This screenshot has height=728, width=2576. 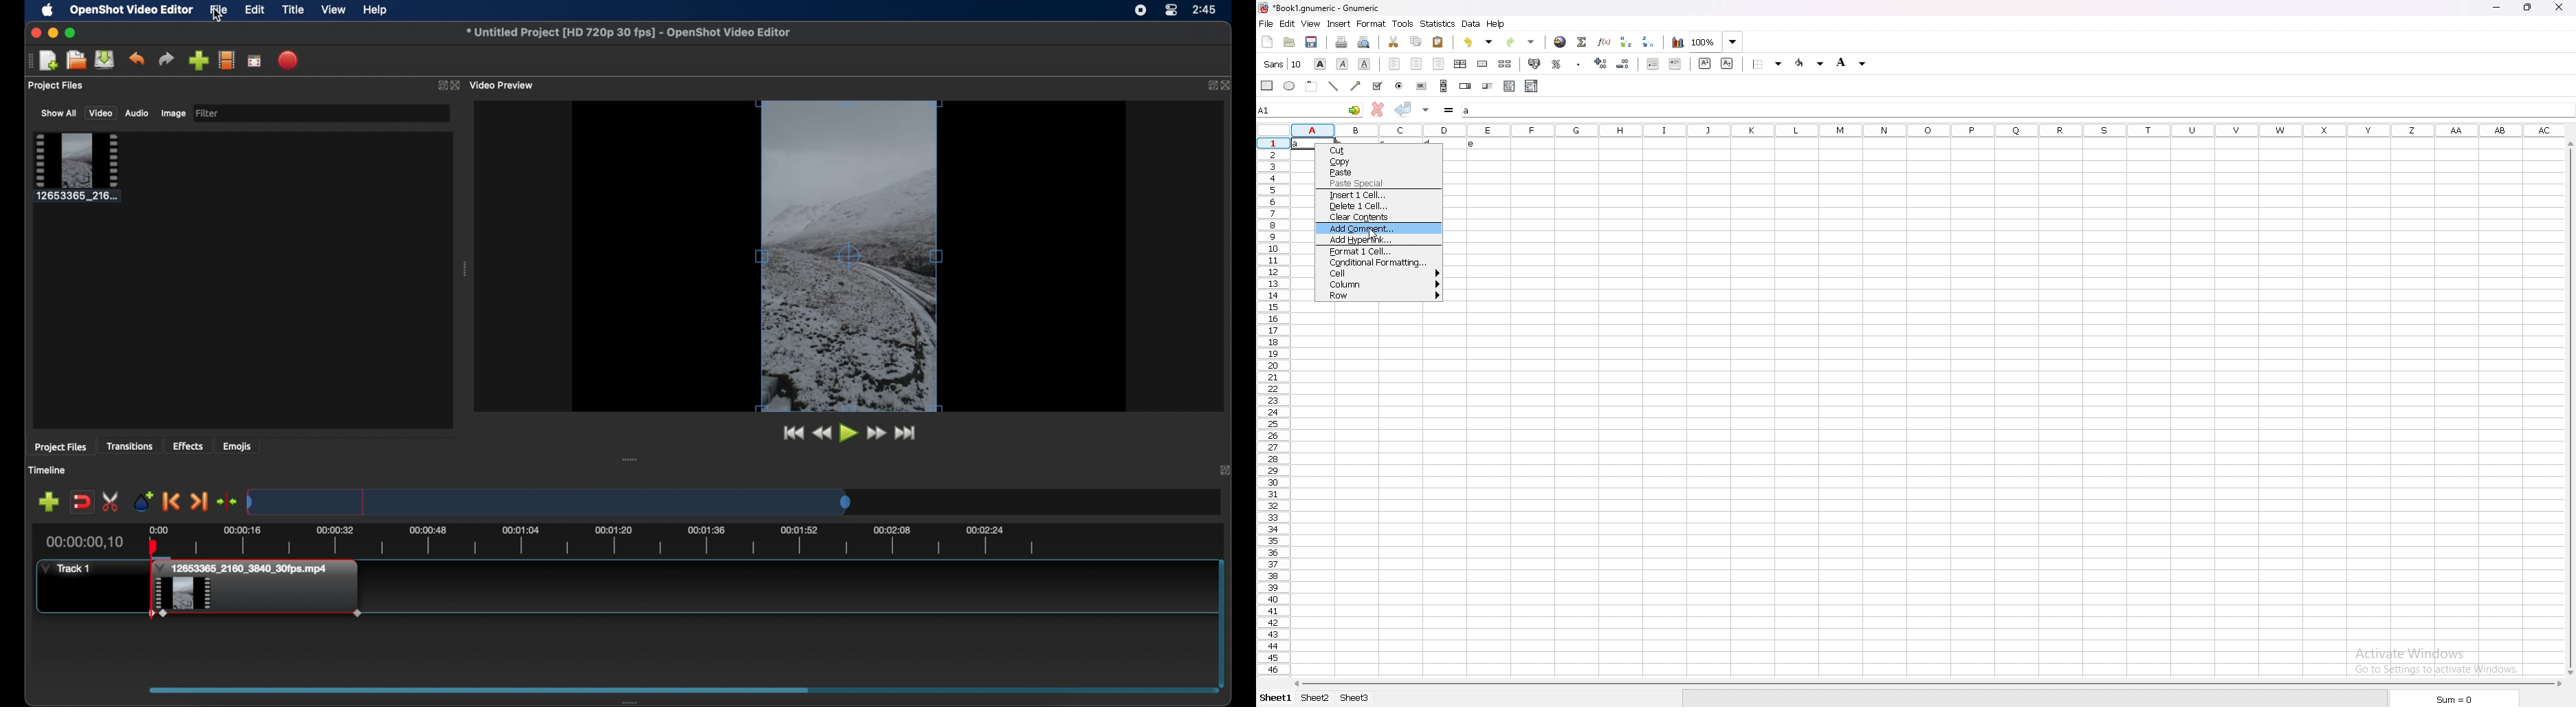 I want to click on italic, so click(x=1342, y=65).